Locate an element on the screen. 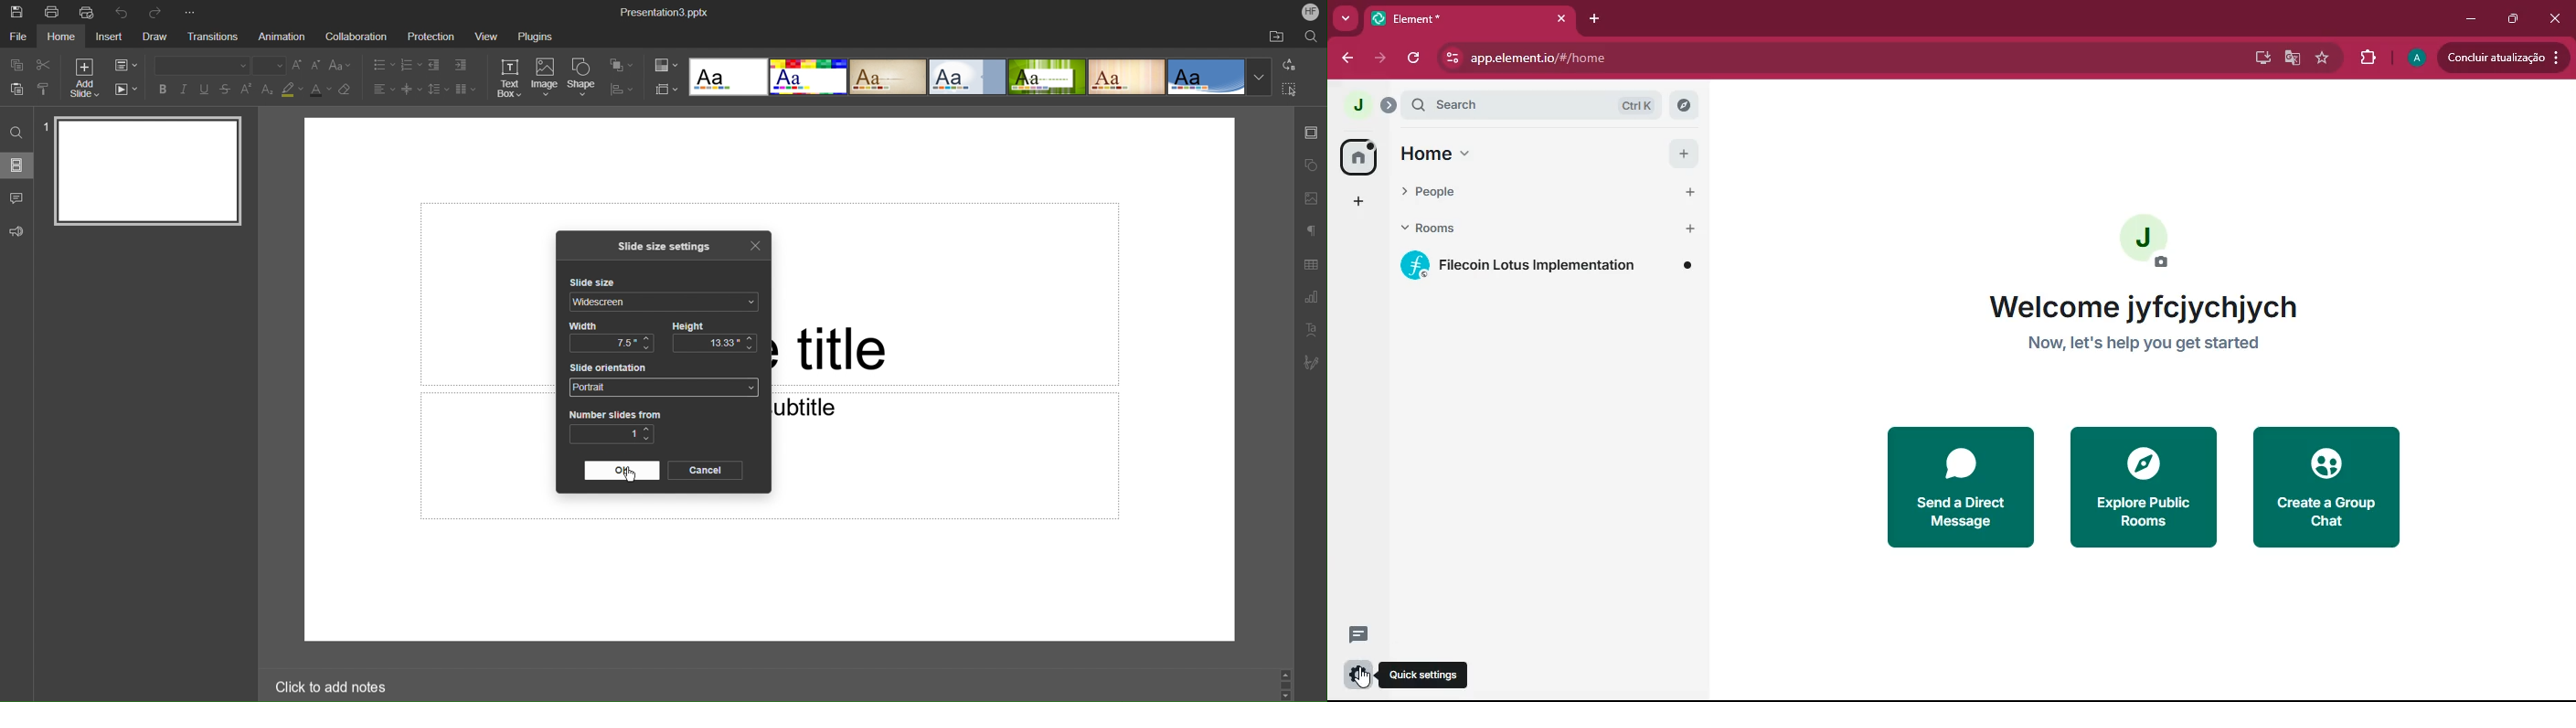  Decrease size is located at coordinates (317, 67).